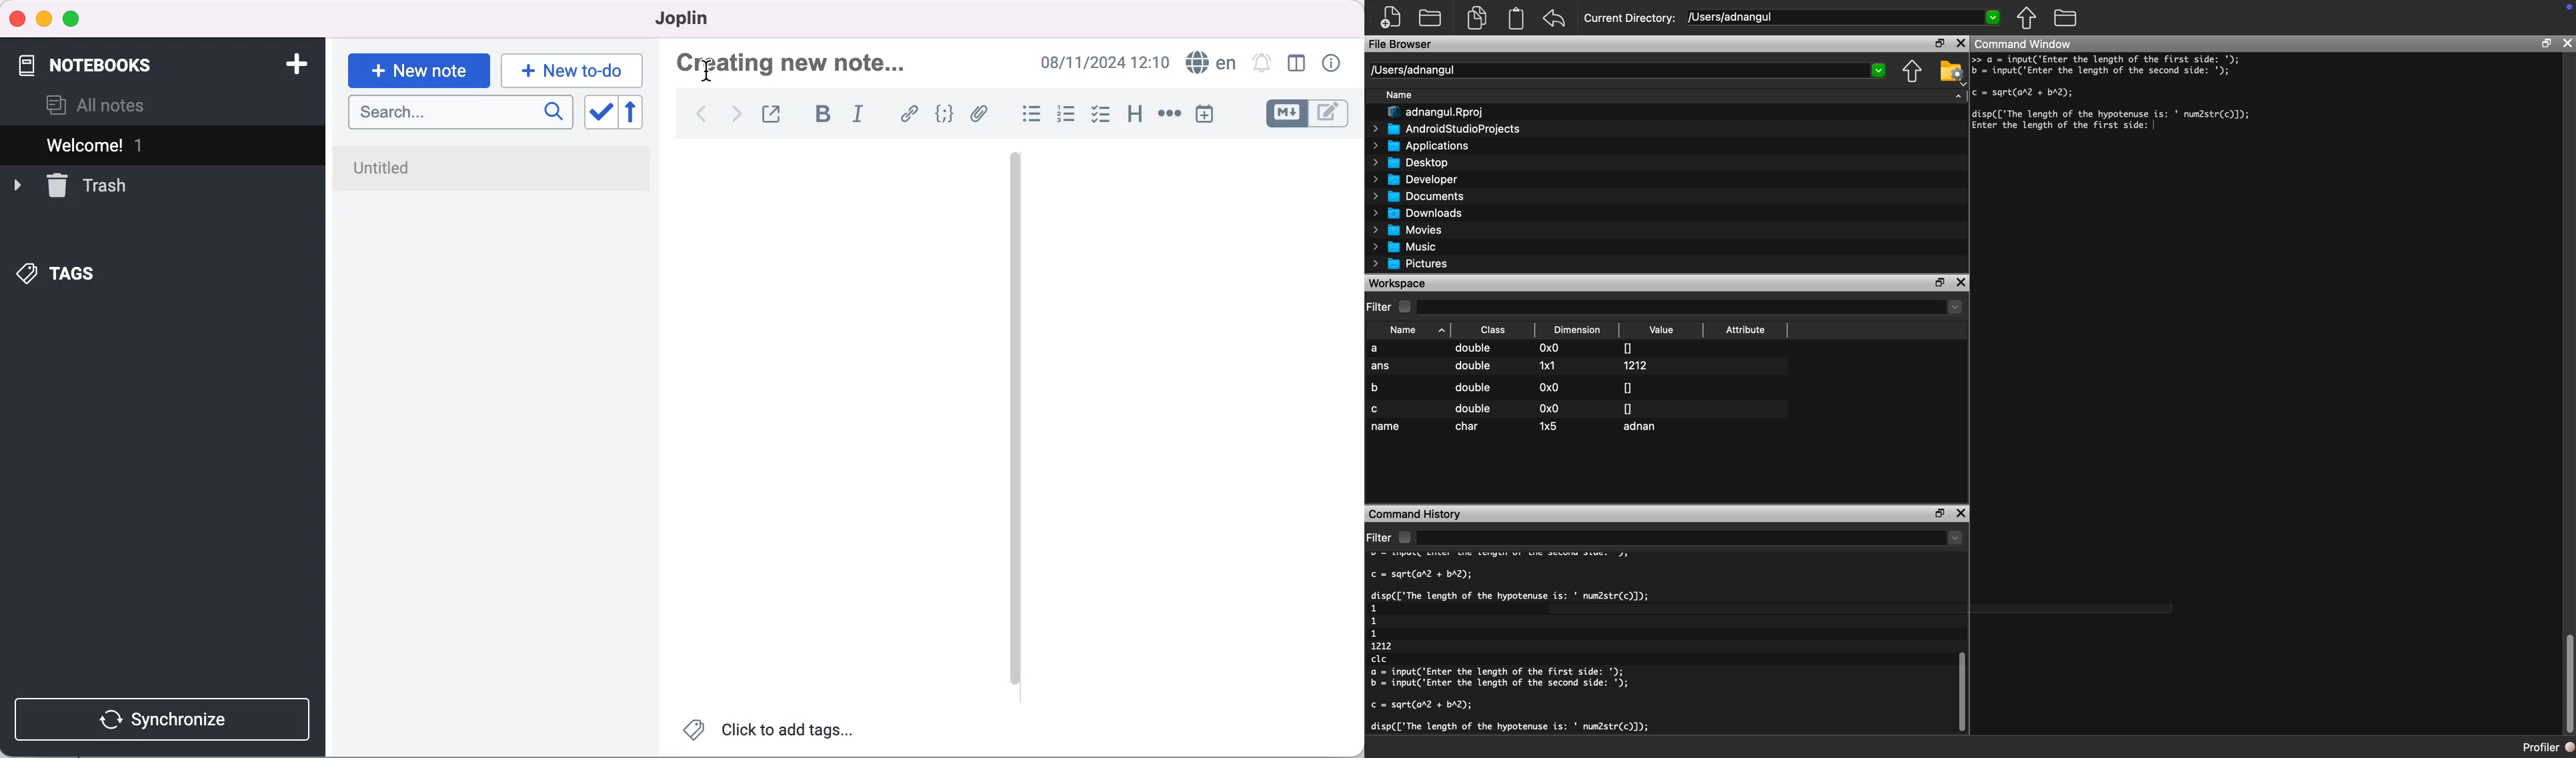  I want to click on welcome 1, so click(141, 145).